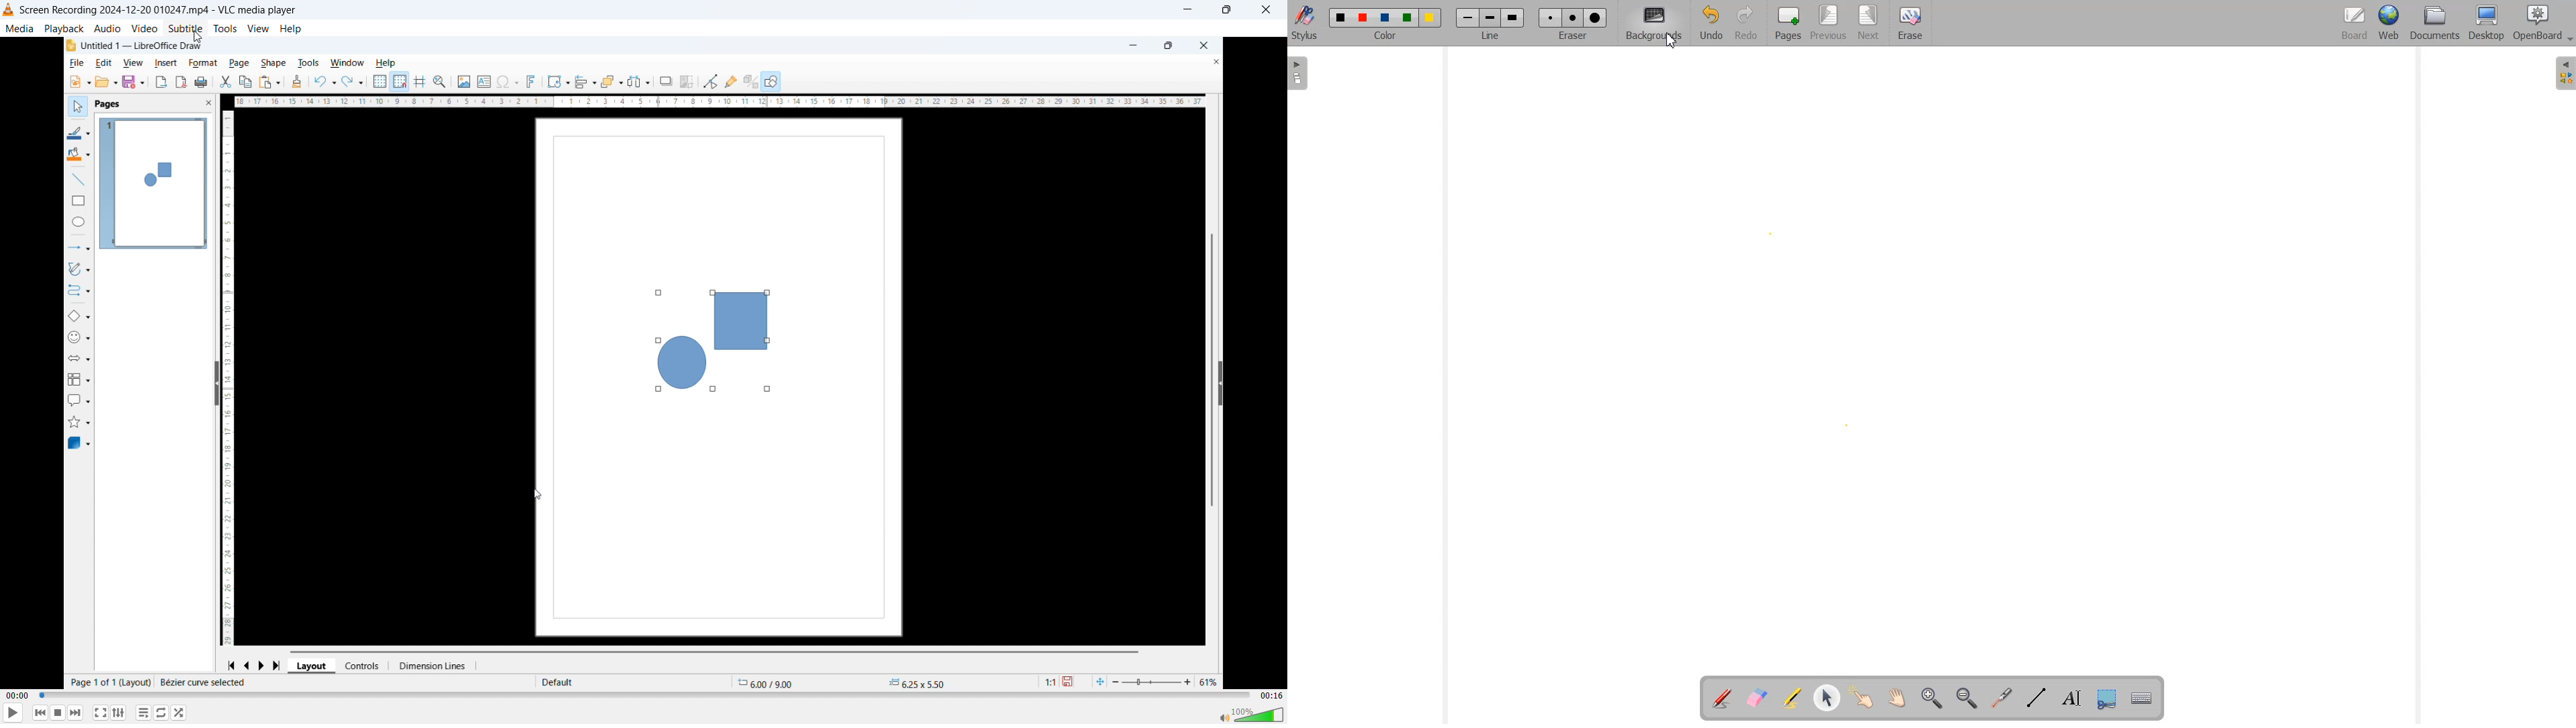 The height and width of the screenshot is (728, 2576). Describe the element at coordinates (1204, 44) in the screenshot. I see `close` at that location.